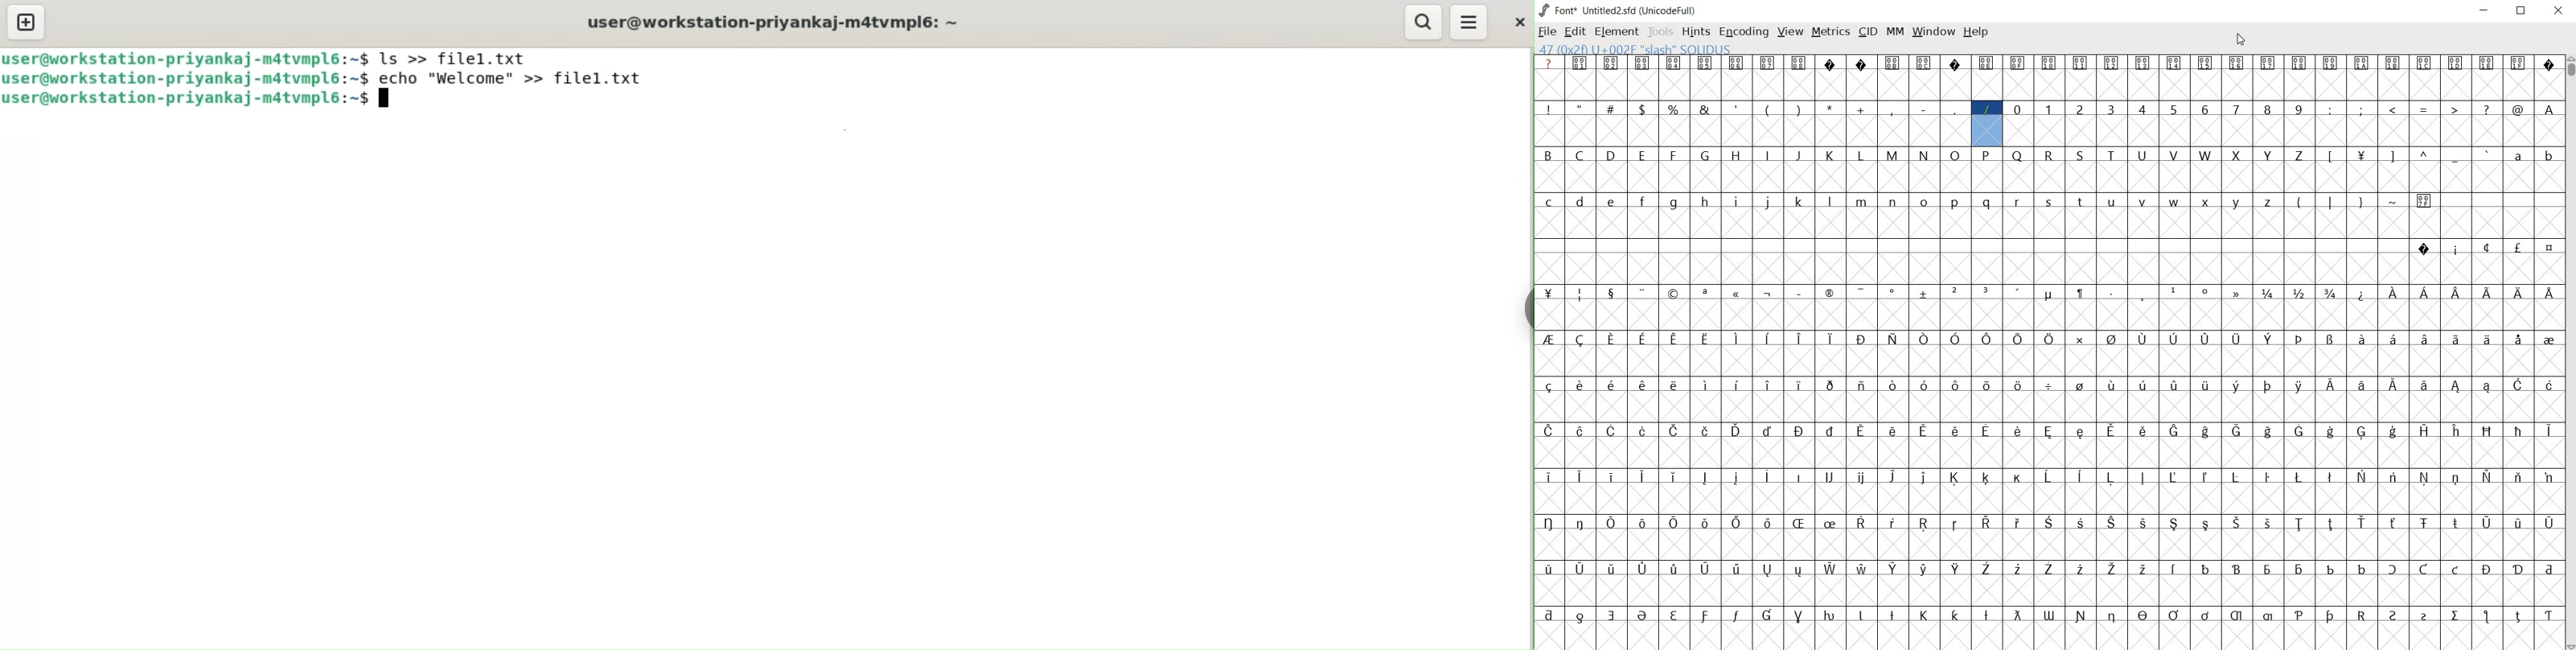 The width and height of the screenshot is (2576, 672). What do you see at coordinates (2393, 616) in the screenshot?
I see `glyph` at bounding box center [2393, 616].